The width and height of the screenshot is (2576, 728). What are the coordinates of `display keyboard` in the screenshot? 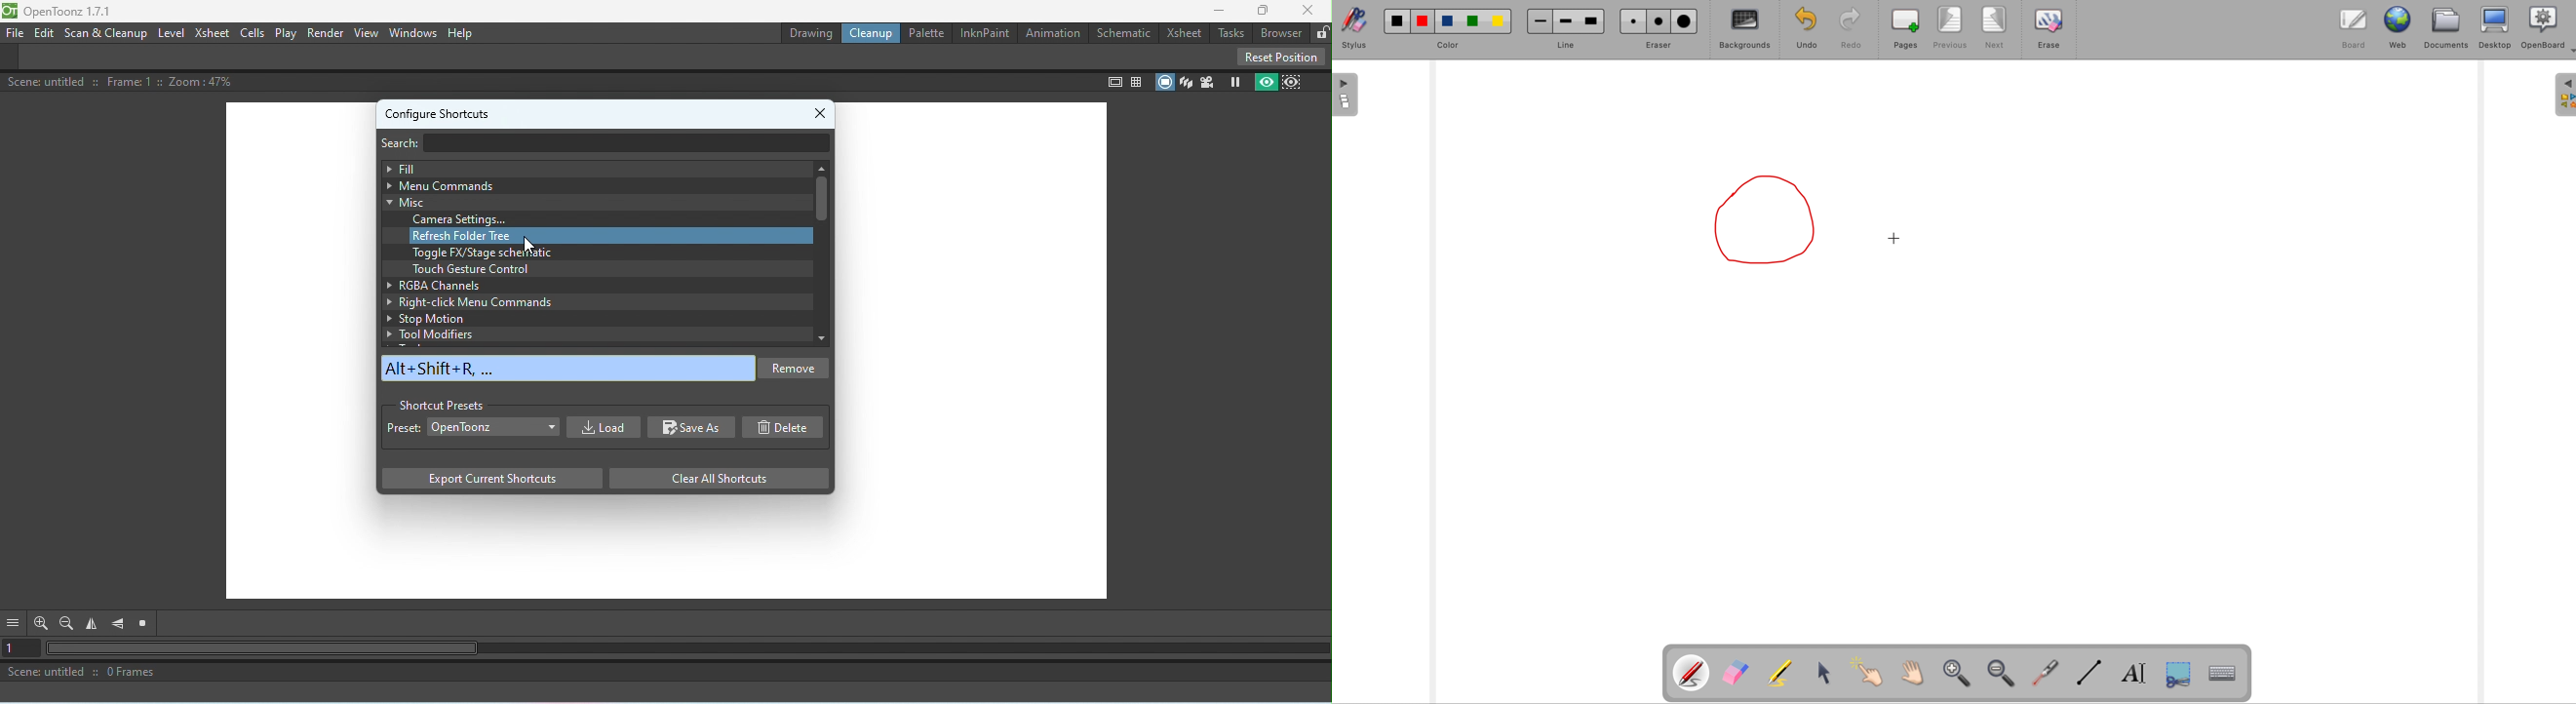 It's located at (2226, 675).